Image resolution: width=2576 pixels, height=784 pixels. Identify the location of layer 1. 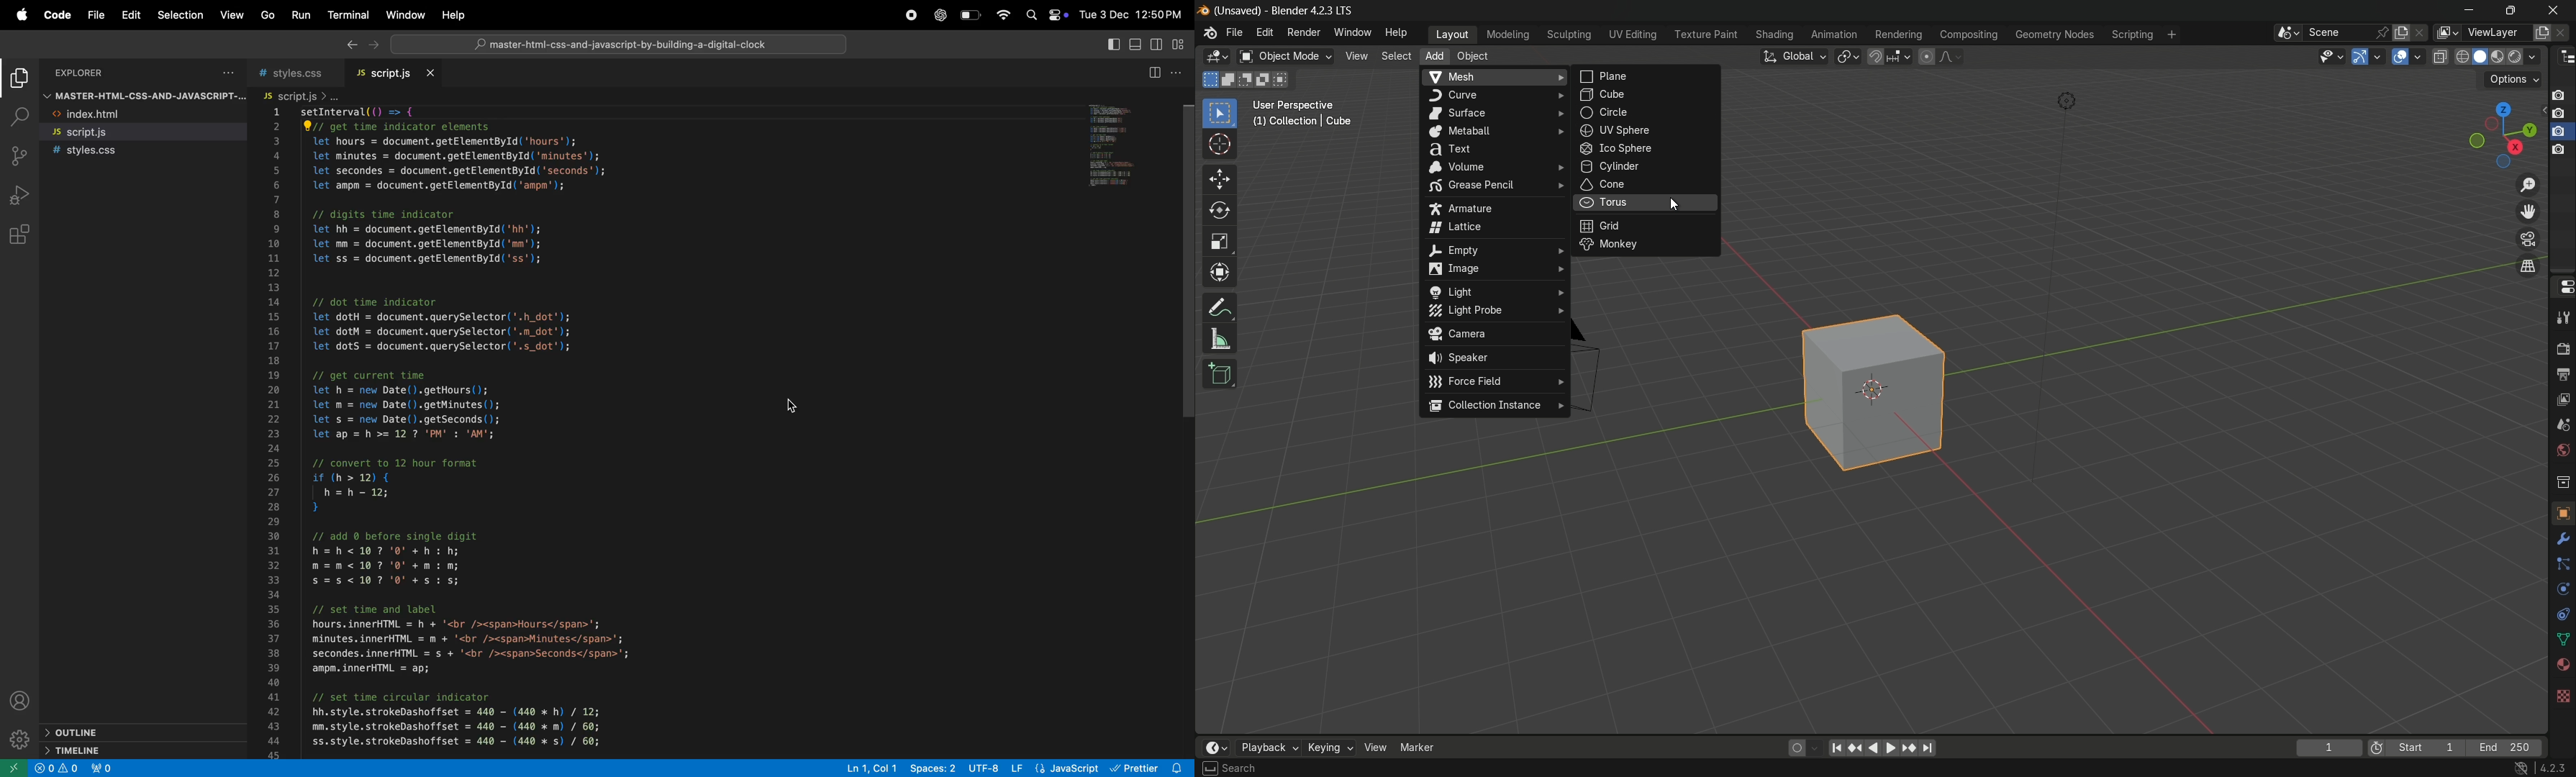
(2558, 96).